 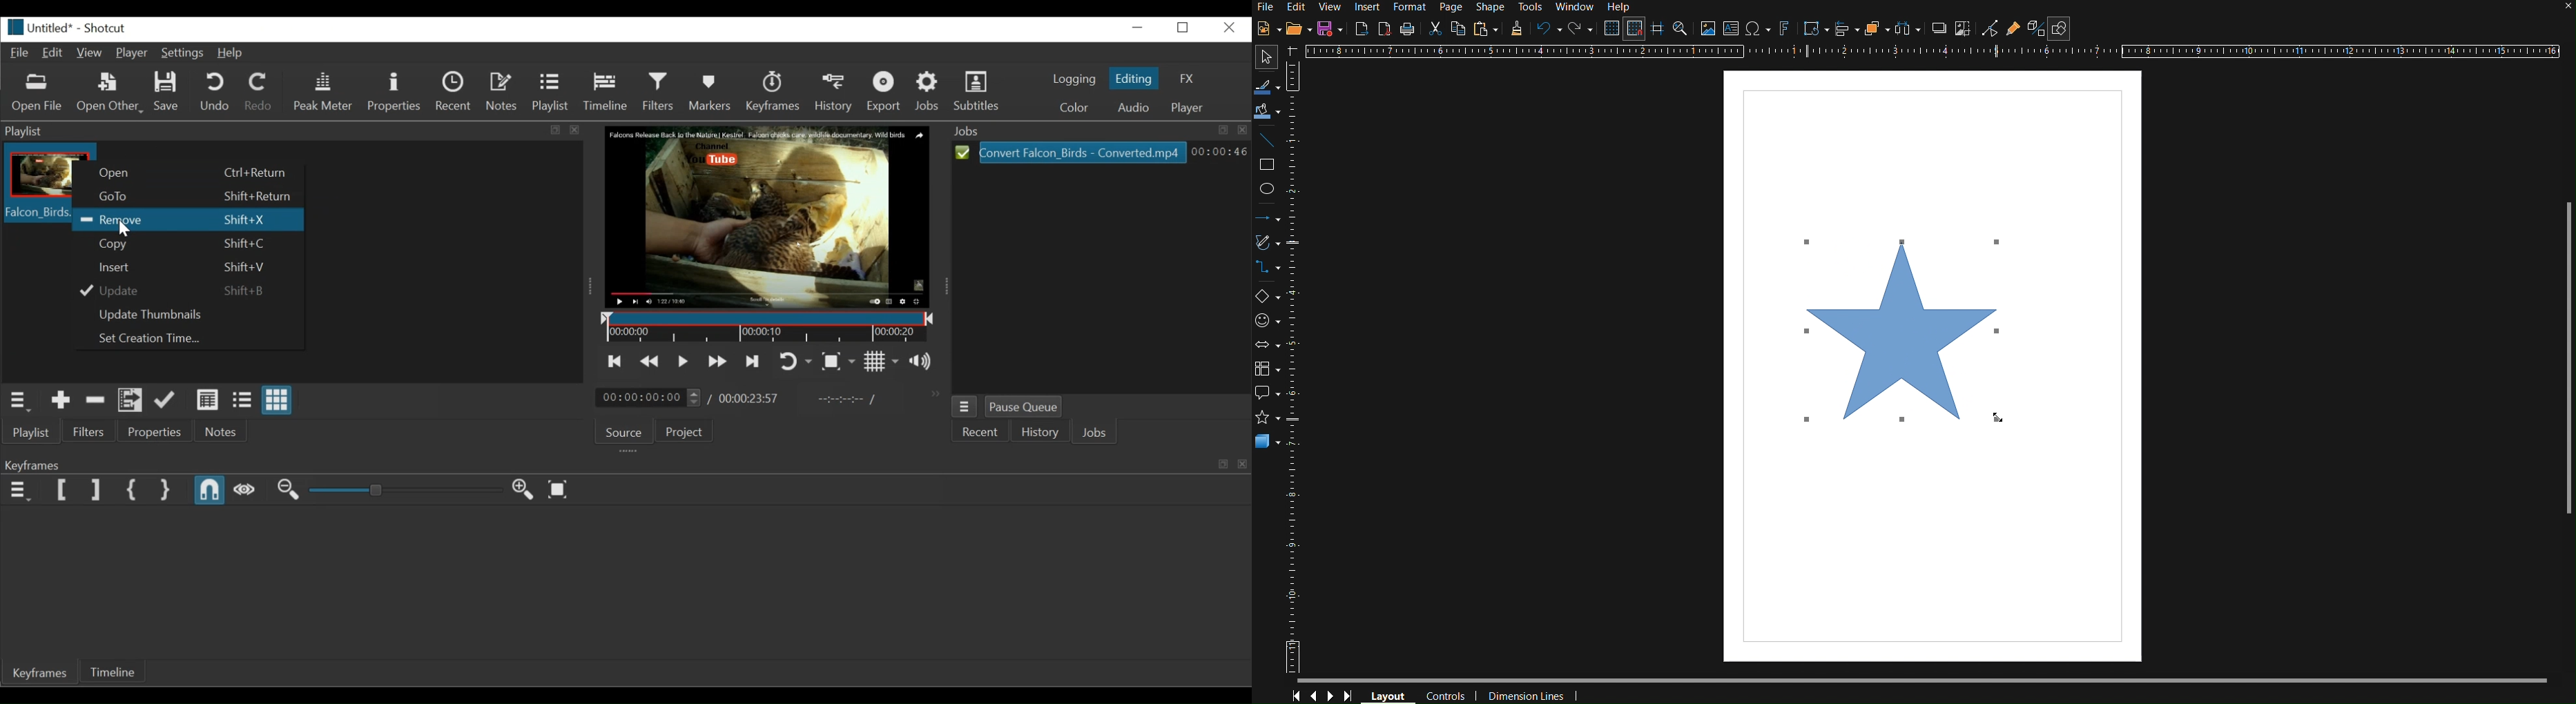 I want to click on Export, so click(x=886, y=92).